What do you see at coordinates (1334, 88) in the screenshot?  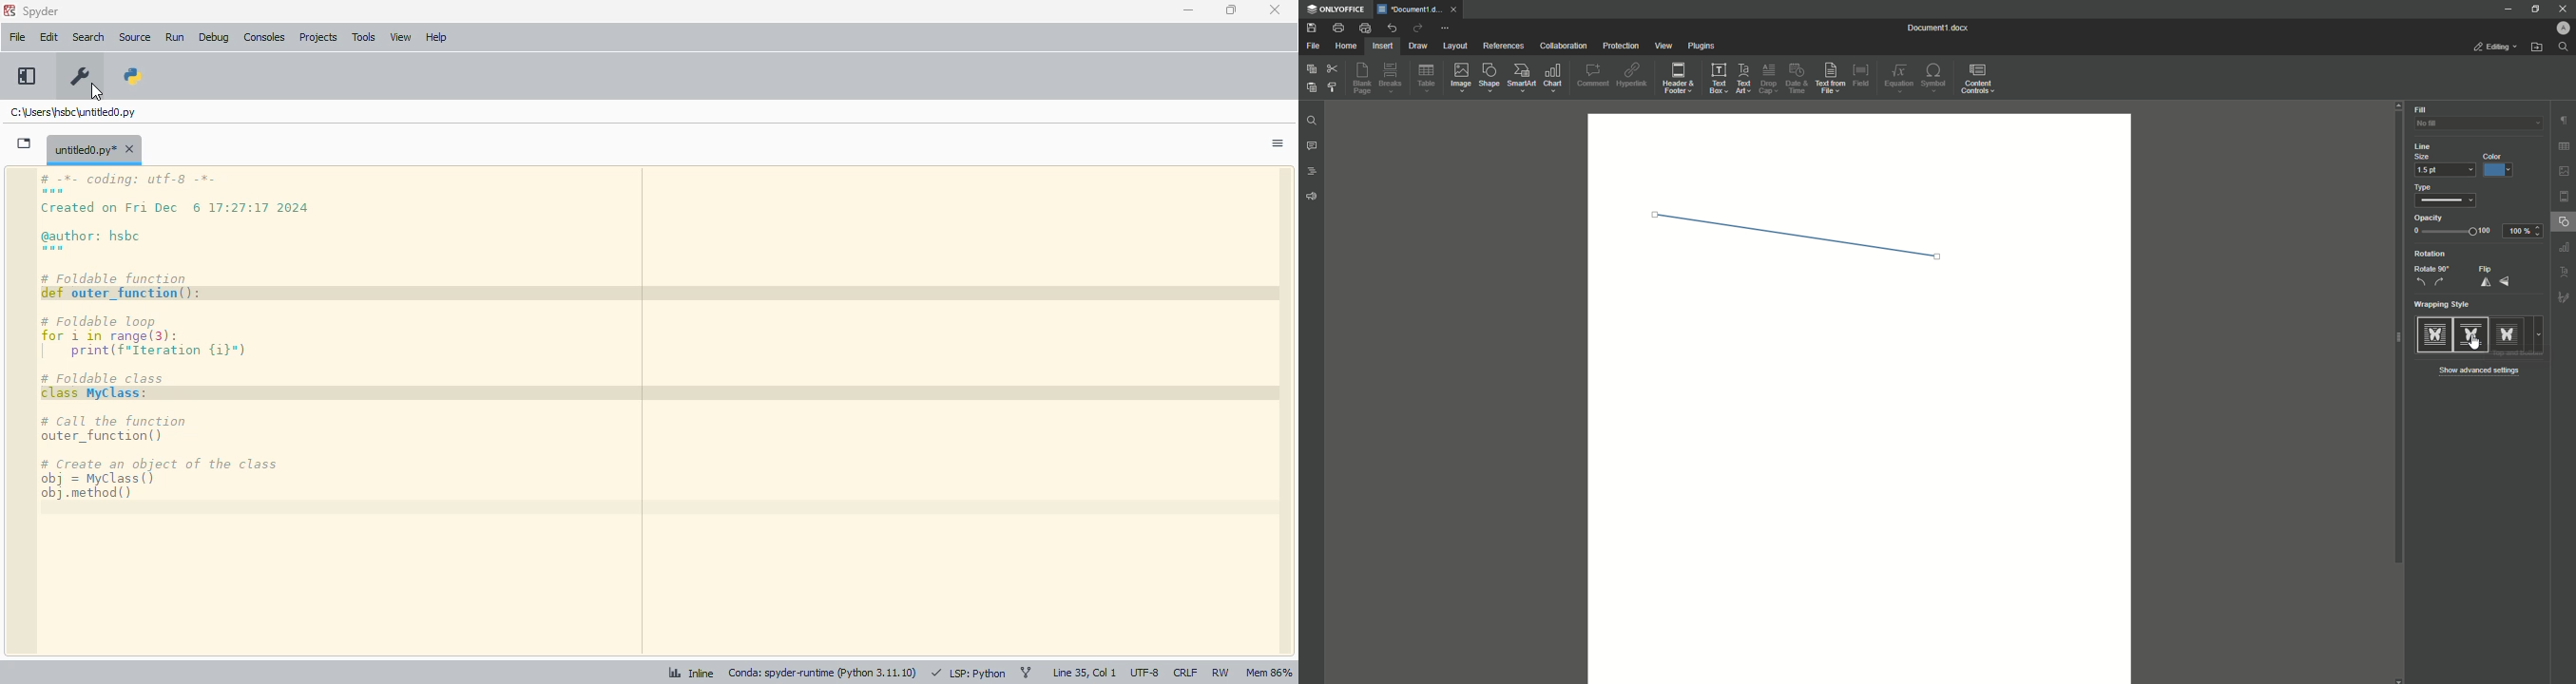 I see `Choose Styling` at bounding box center [1334, 88].